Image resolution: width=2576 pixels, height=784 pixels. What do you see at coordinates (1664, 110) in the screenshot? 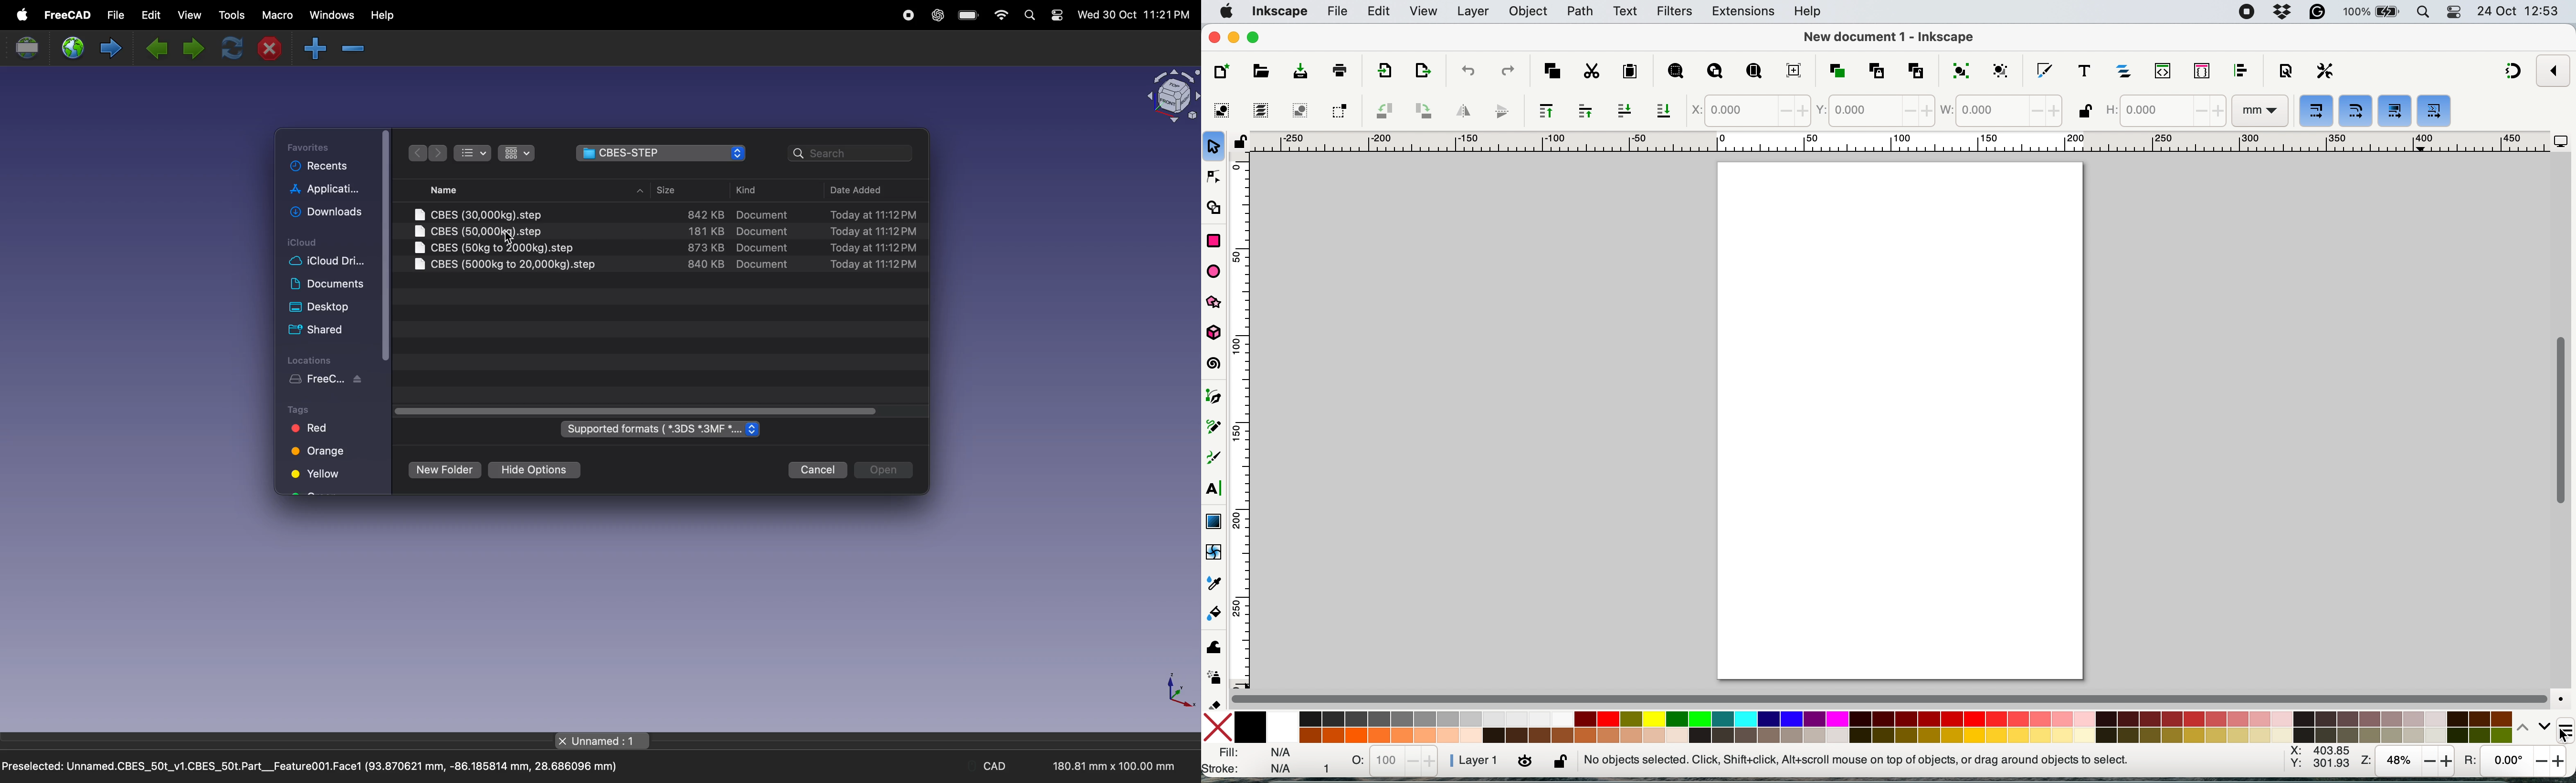
I see `lower selection to bottom` at bounding box center [1664, 110].